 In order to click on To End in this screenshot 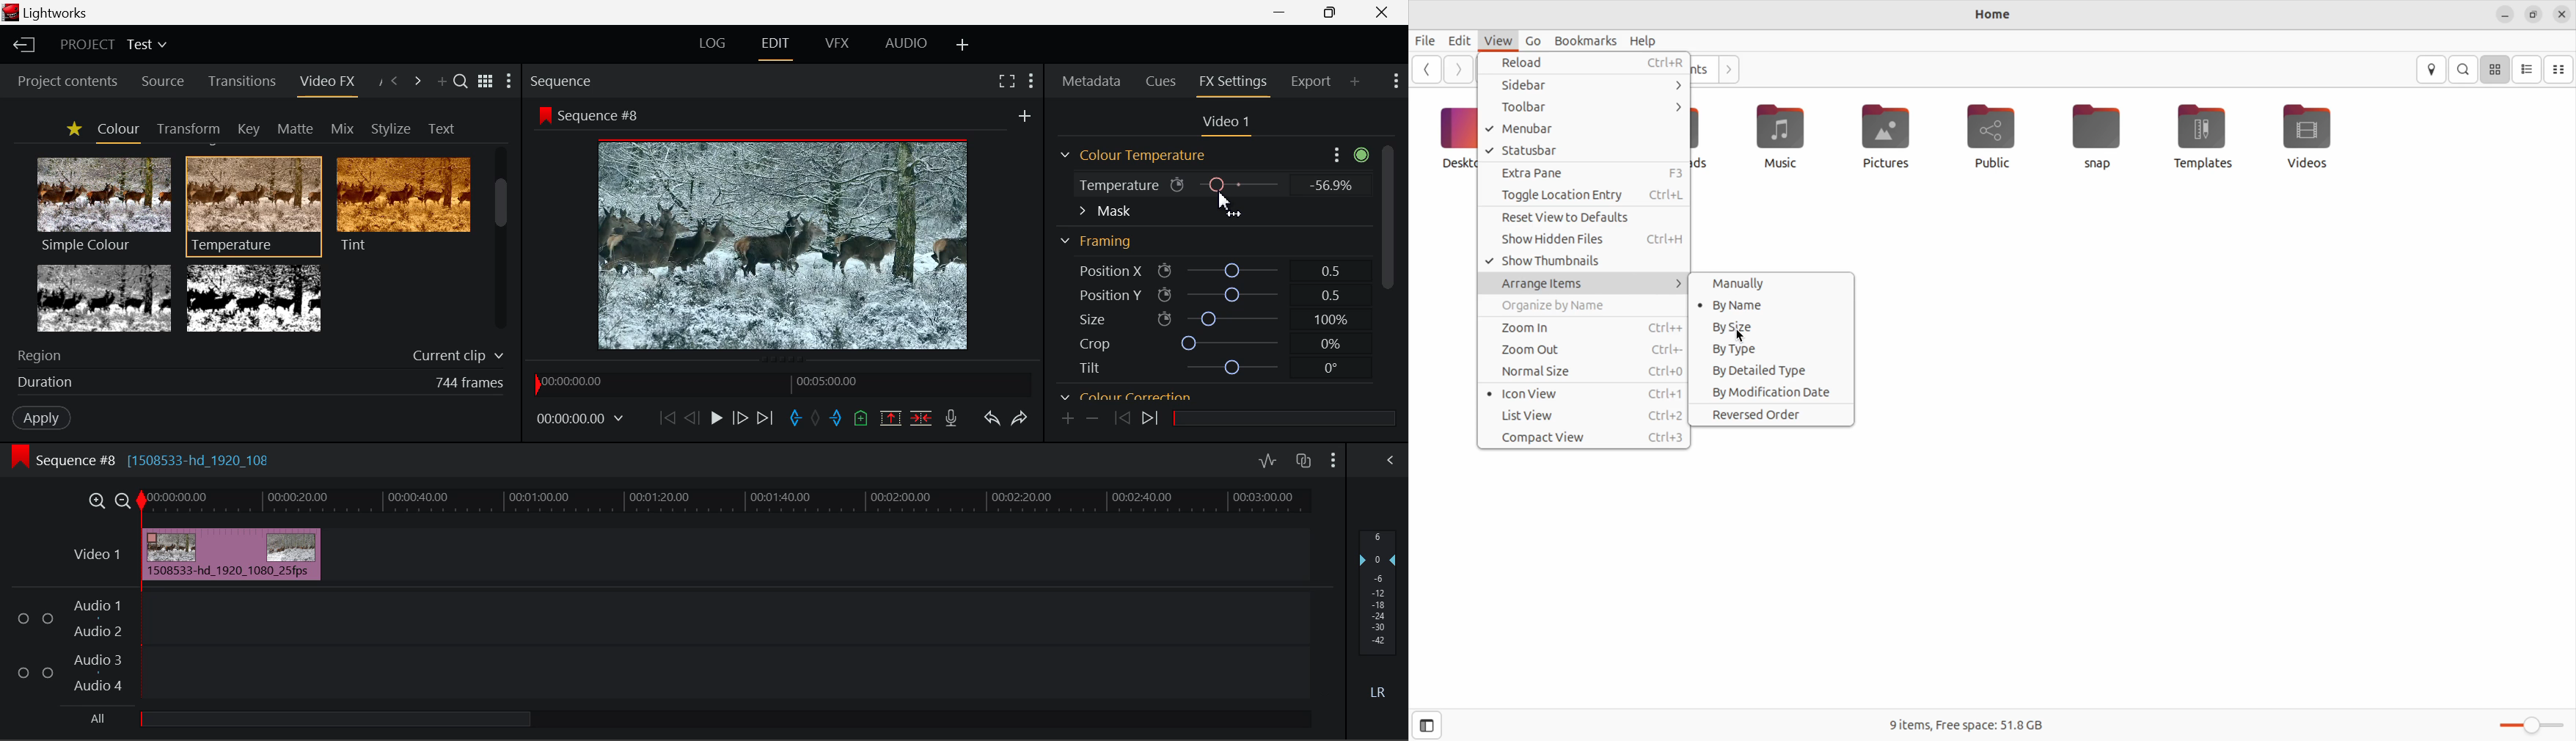, I will do `click(769, 418)`.